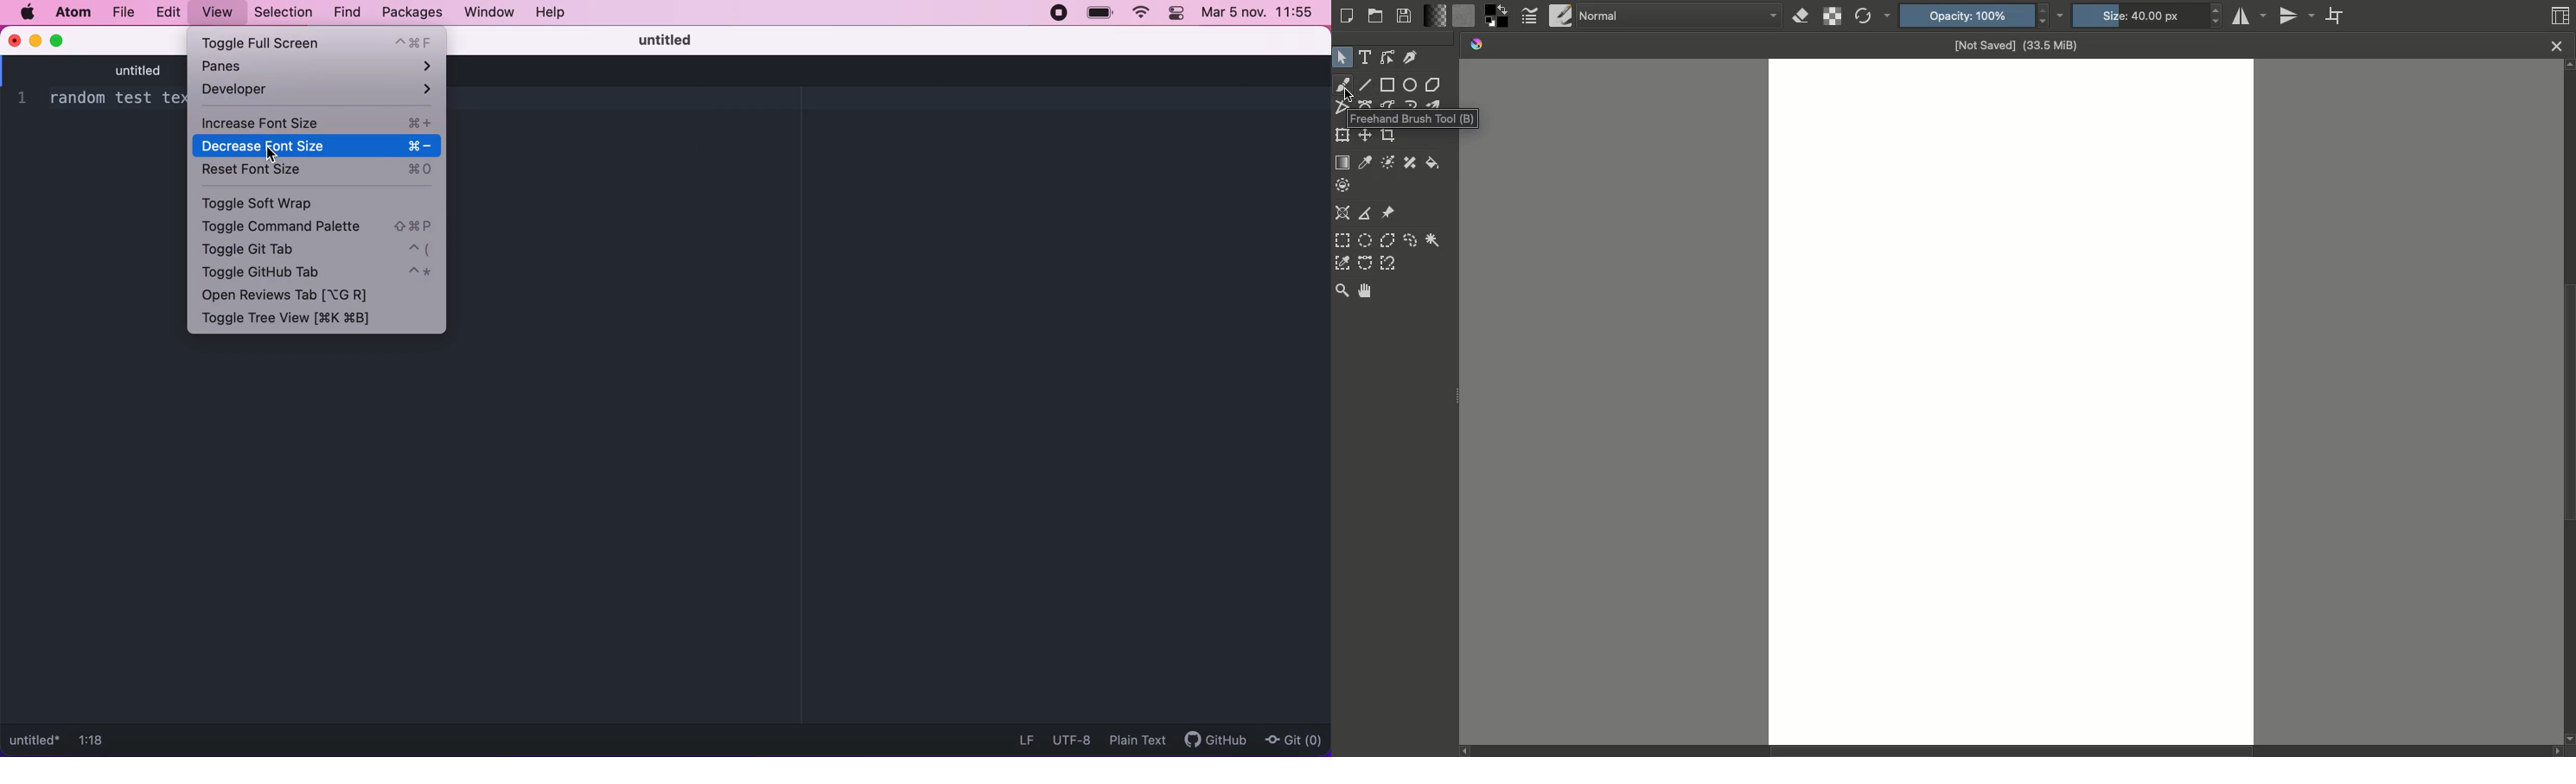  I want to click on 1:18, so click(98, 738).